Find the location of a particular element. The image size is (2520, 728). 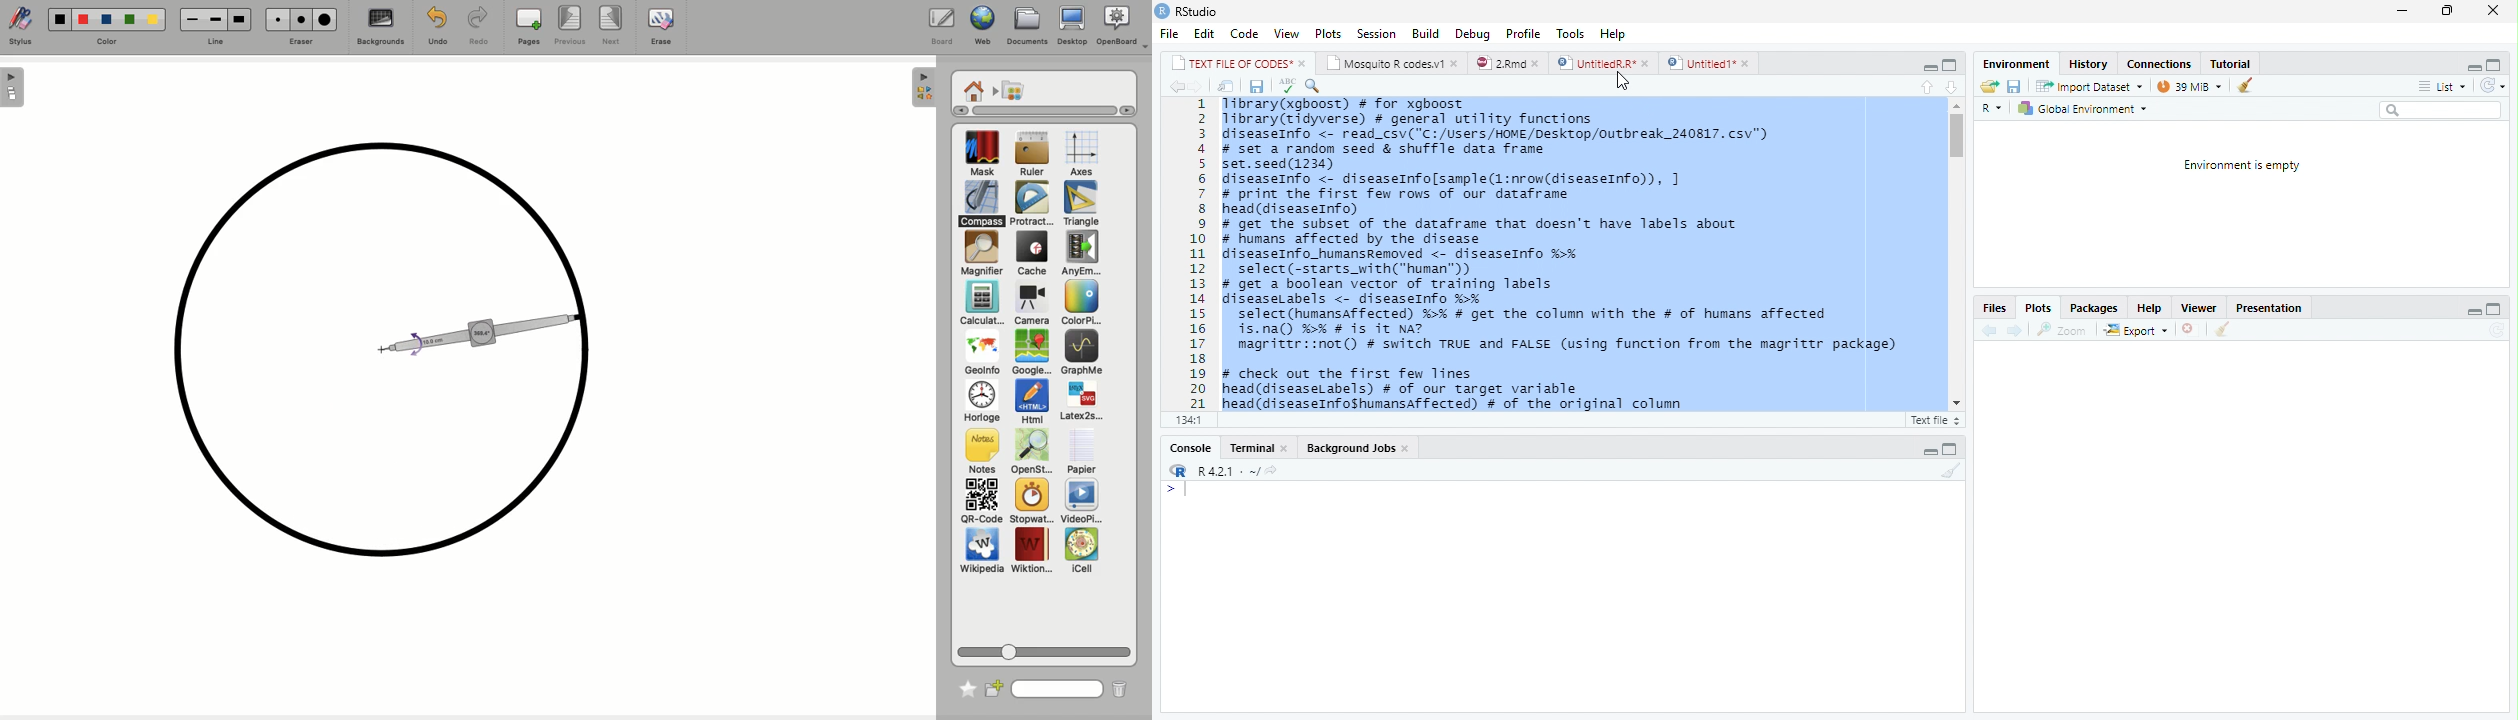

Maximize is located at coordinates (2497, 63).